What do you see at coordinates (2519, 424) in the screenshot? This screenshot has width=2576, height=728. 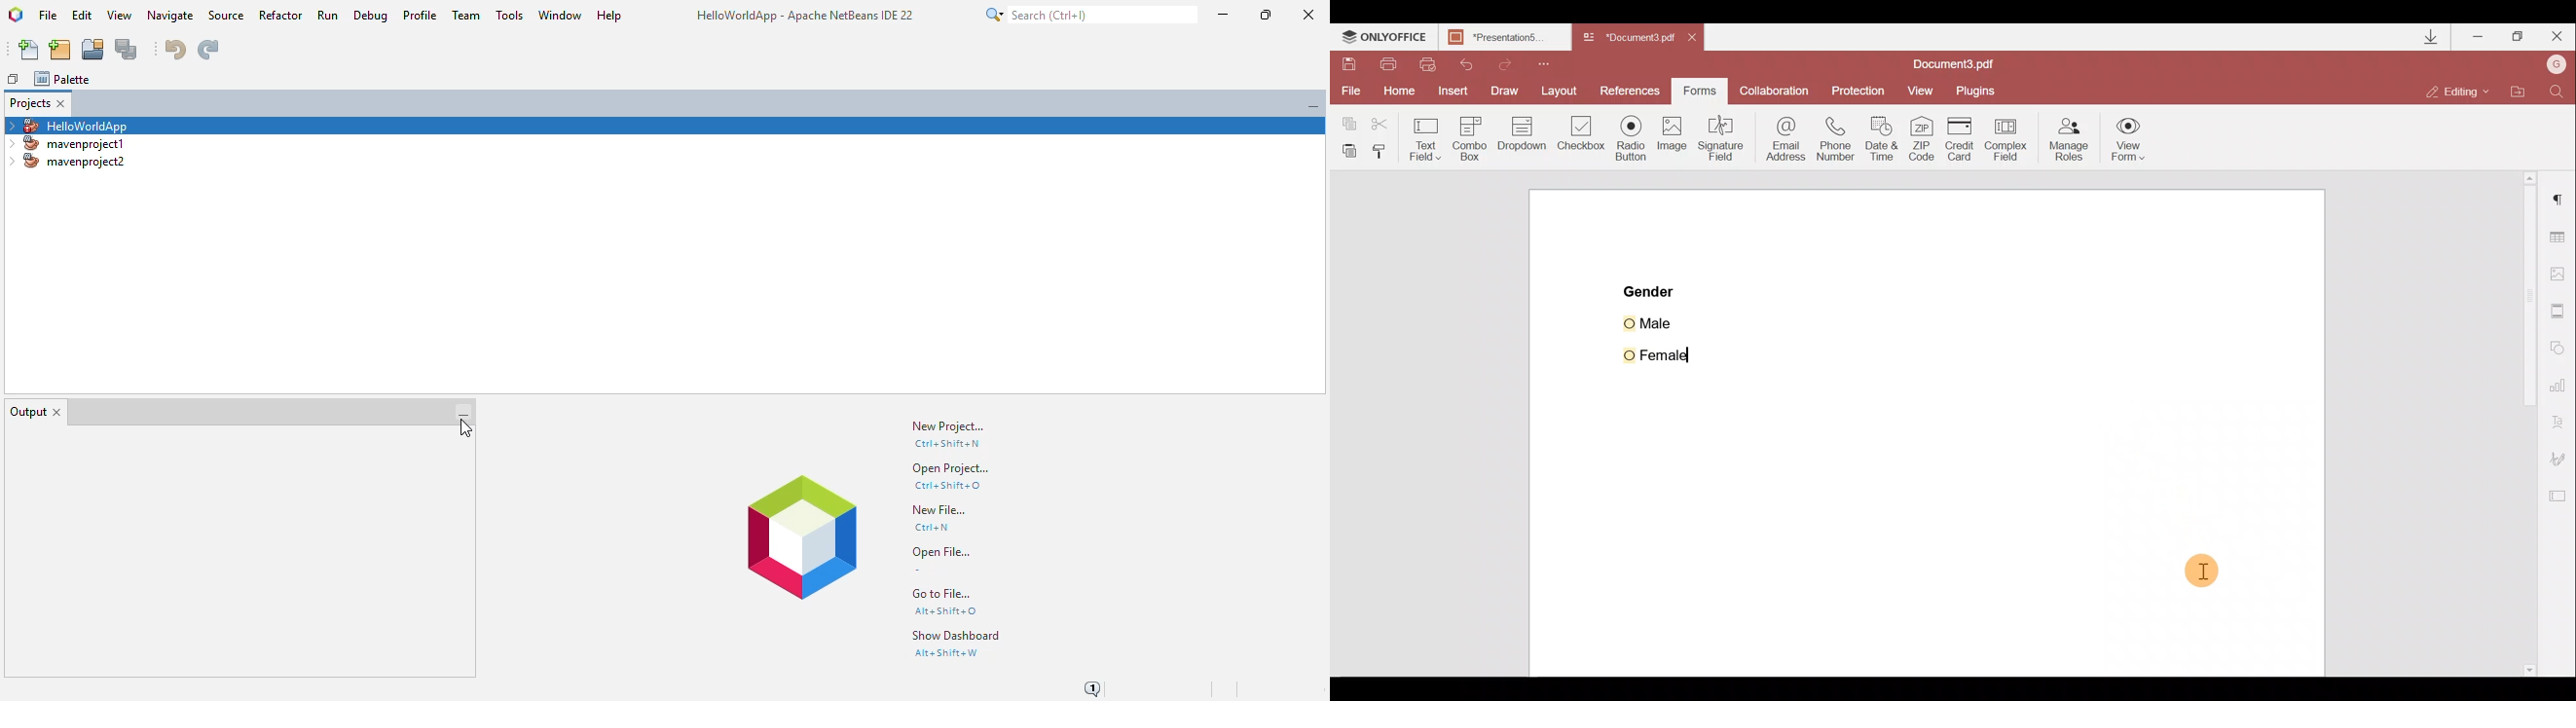 I see `Scroll bar` at bounding box center [2519, 424].